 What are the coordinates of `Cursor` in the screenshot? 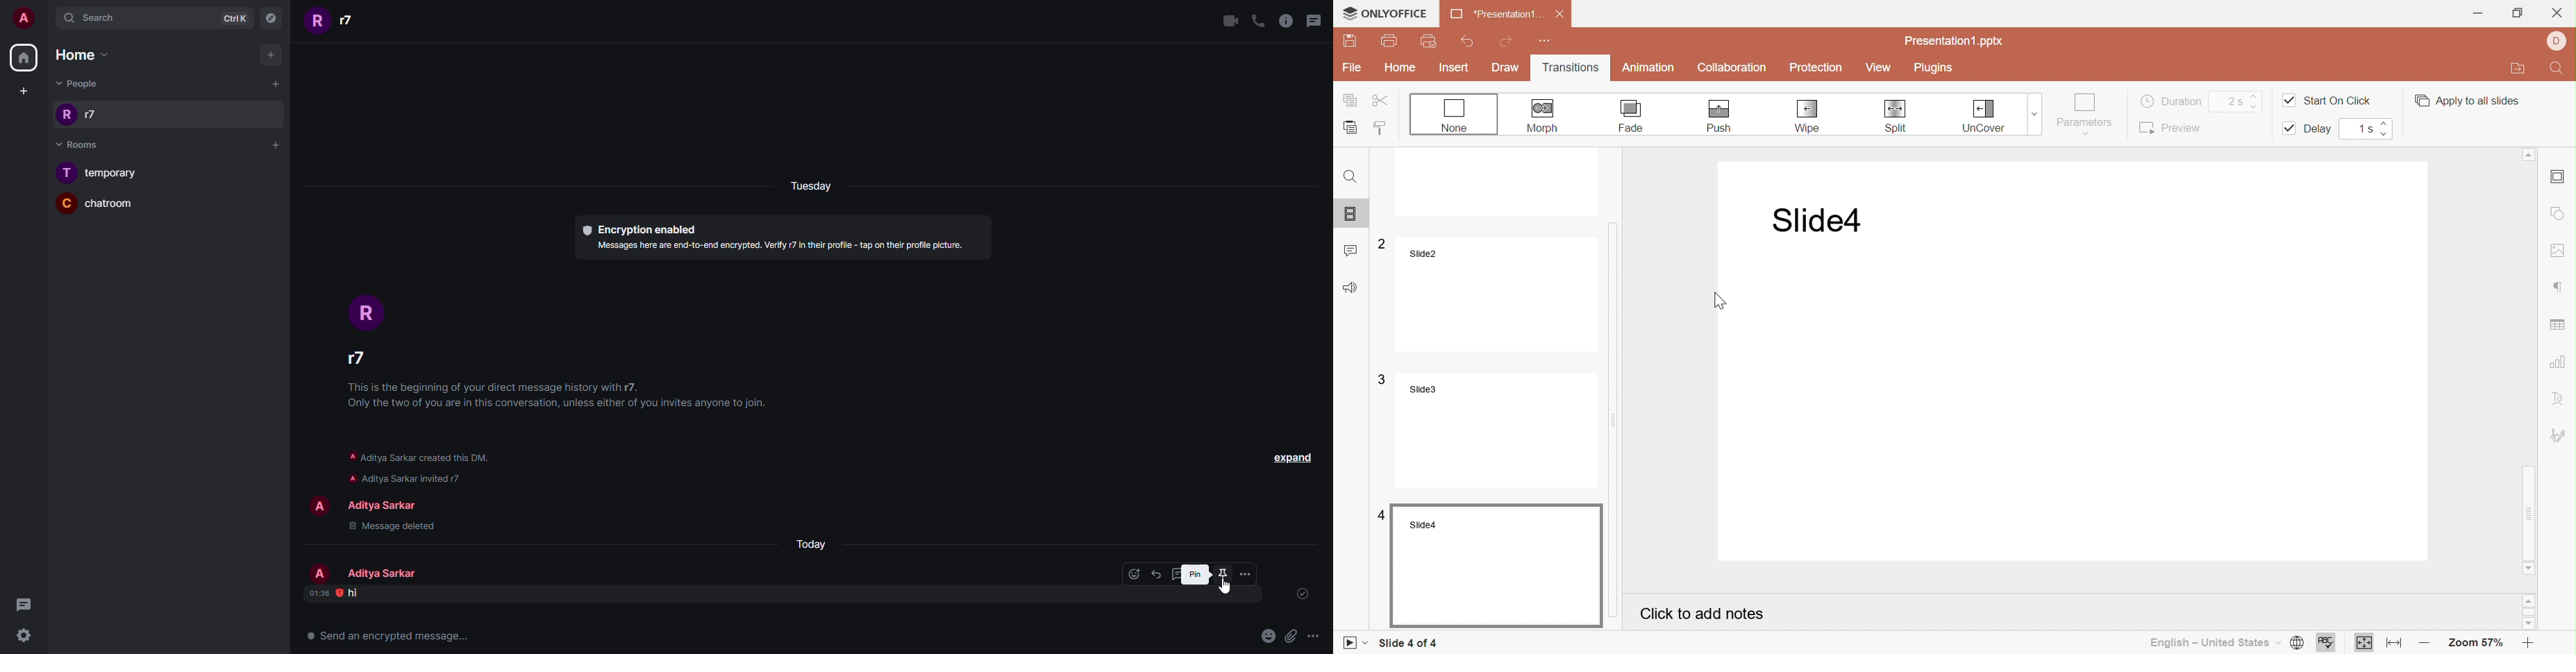 It's located at (1719, 299).